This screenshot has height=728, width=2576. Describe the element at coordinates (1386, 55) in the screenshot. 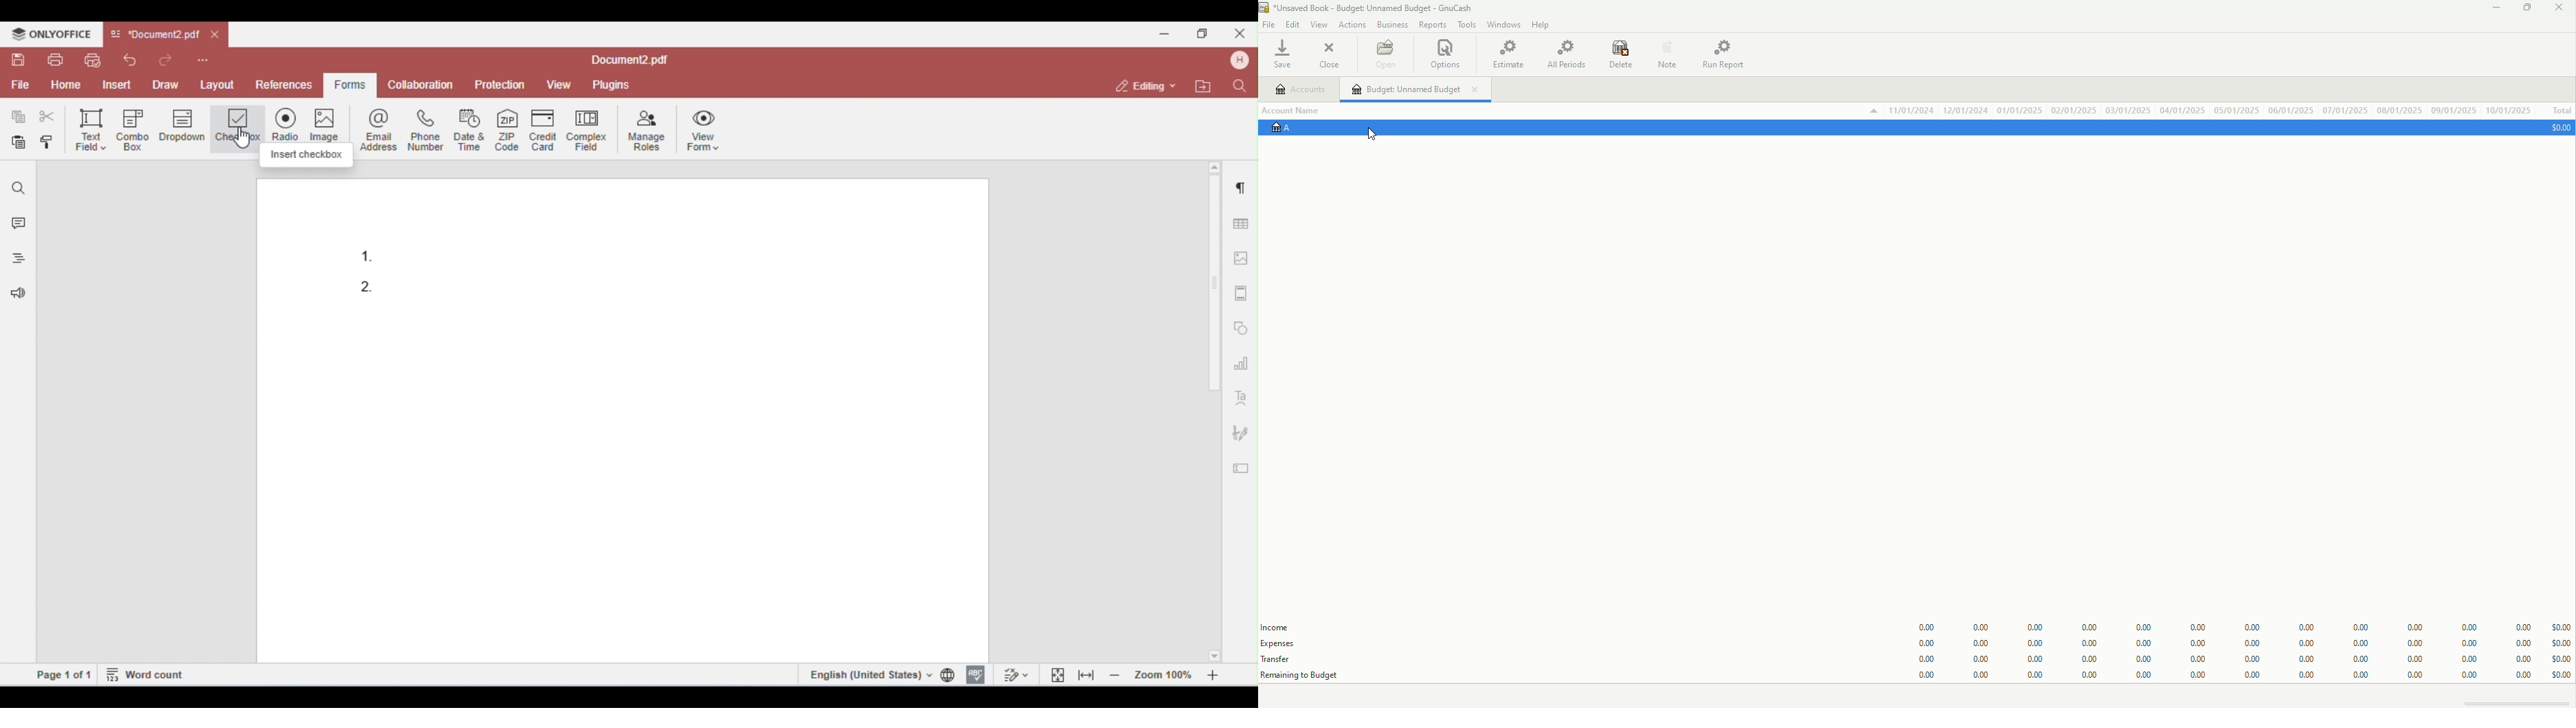

I see `Open` at that location.